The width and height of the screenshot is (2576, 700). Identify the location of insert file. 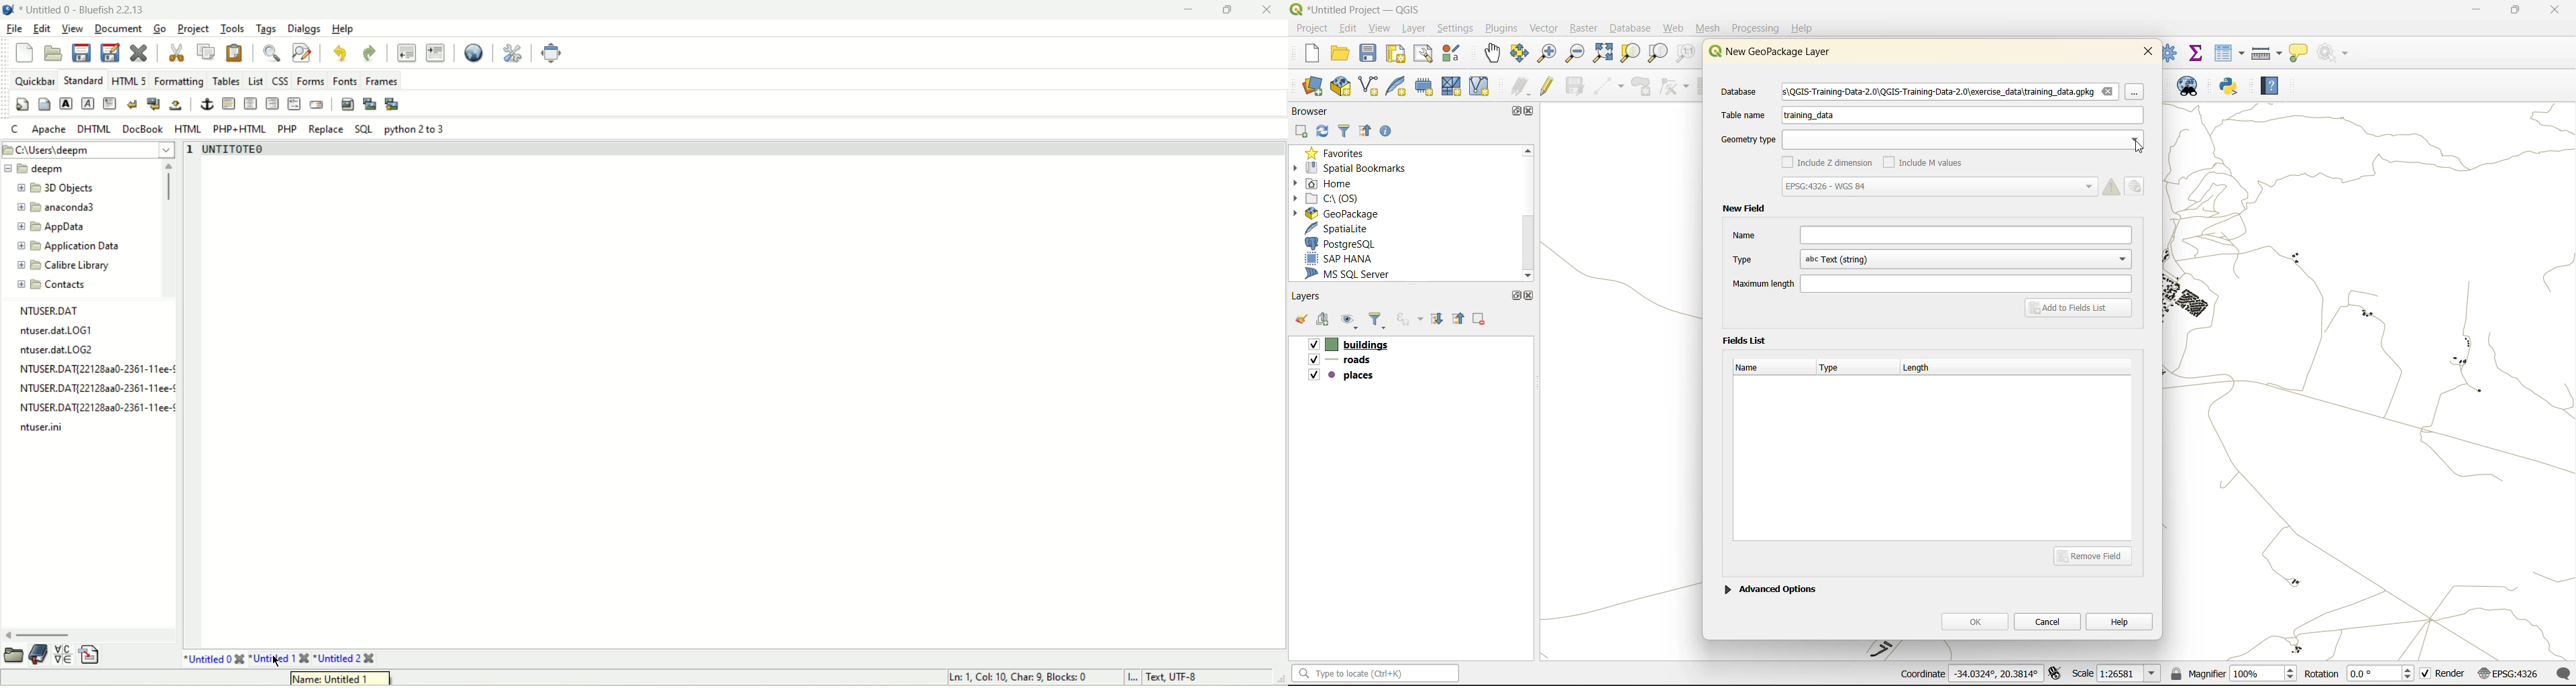
(89, 654).